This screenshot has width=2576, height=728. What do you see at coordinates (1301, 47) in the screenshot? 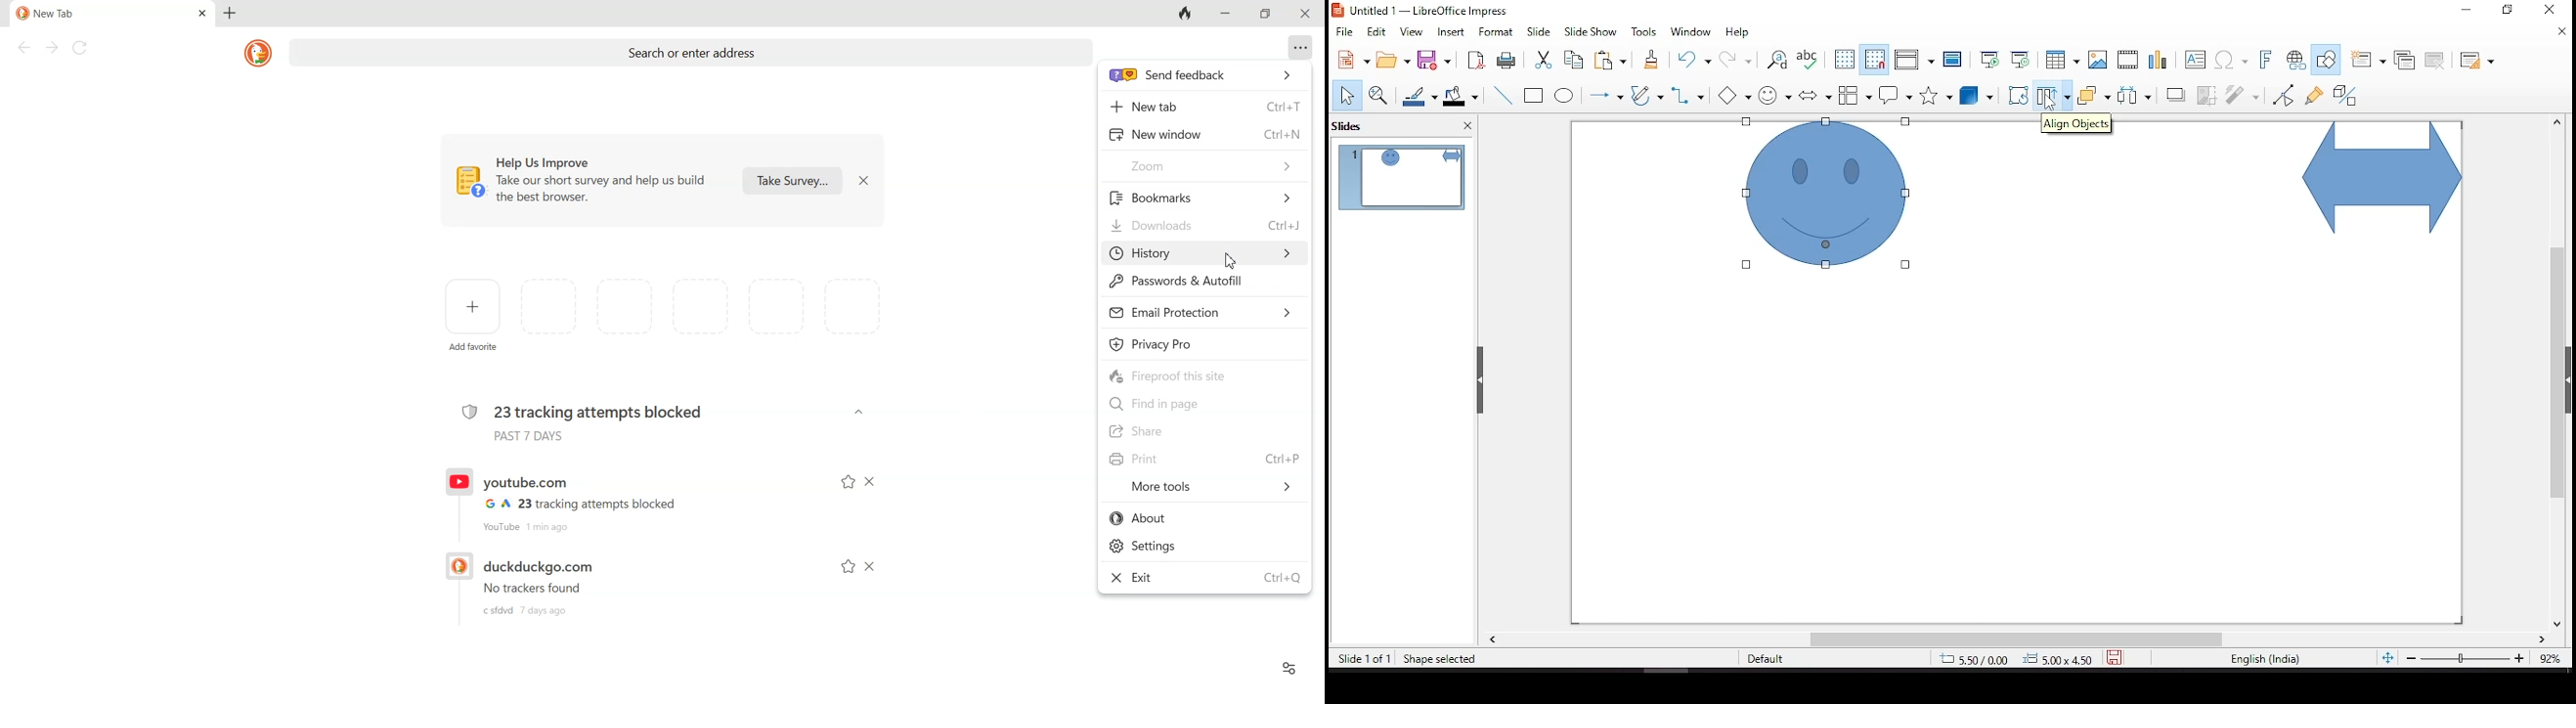
I see `Overflow menu` at bounding box center [1301, 47].